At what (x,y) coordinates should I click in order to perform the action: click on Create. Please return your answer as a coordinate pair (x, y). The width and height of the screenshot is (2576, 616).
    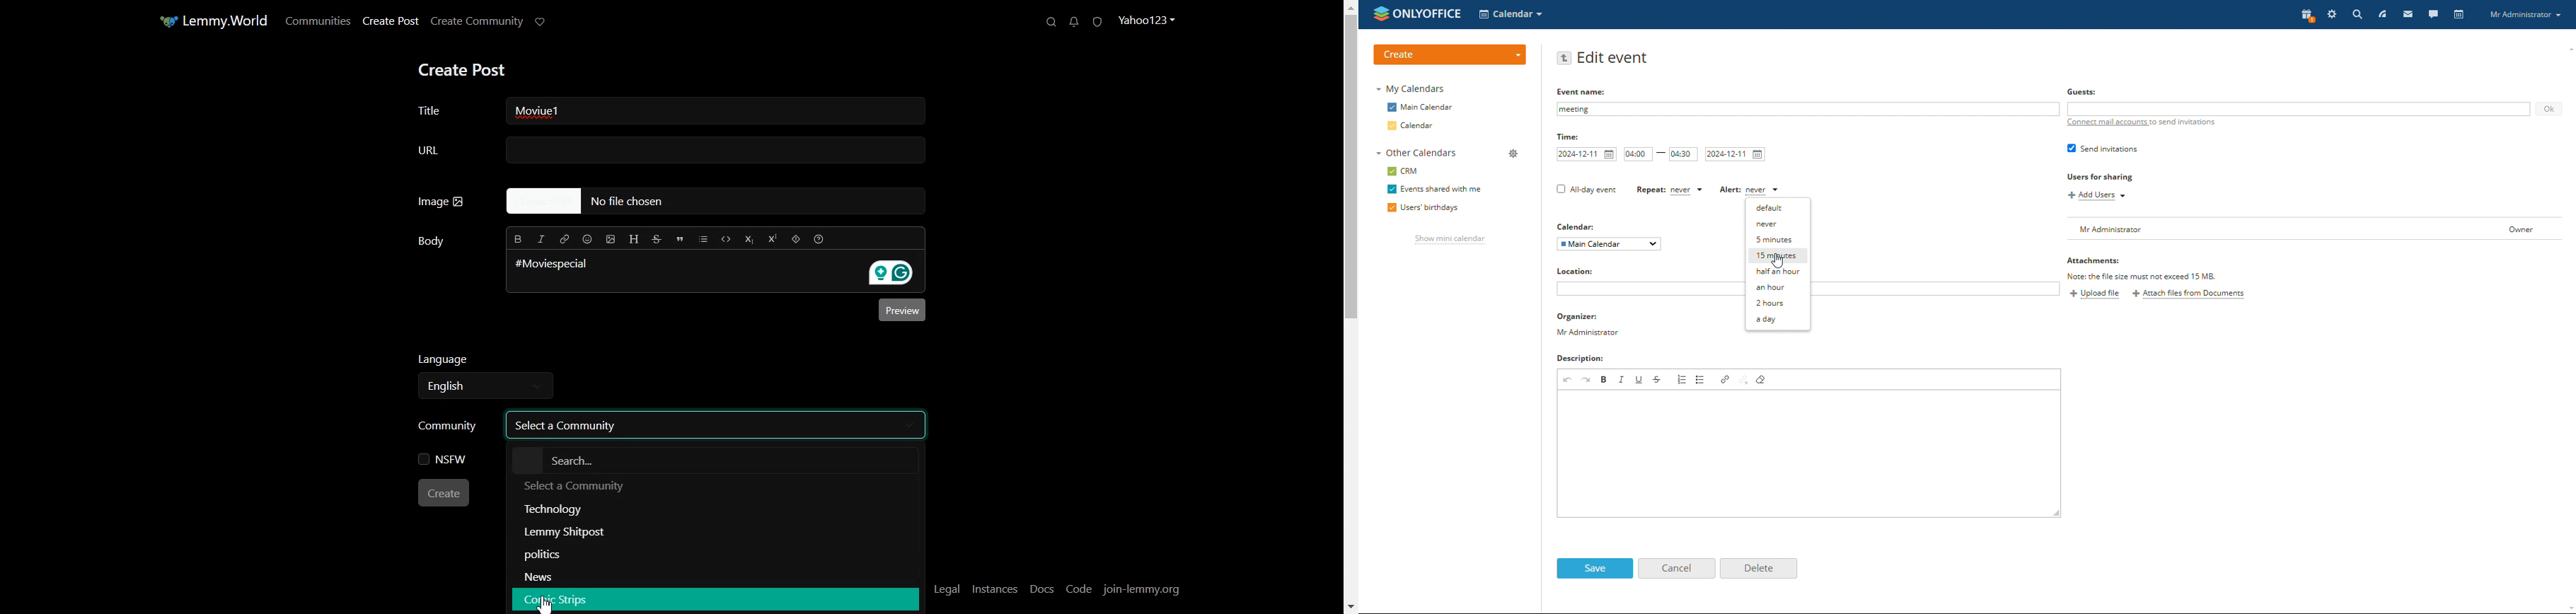
    Looking at the image, I should click on (441, 494).